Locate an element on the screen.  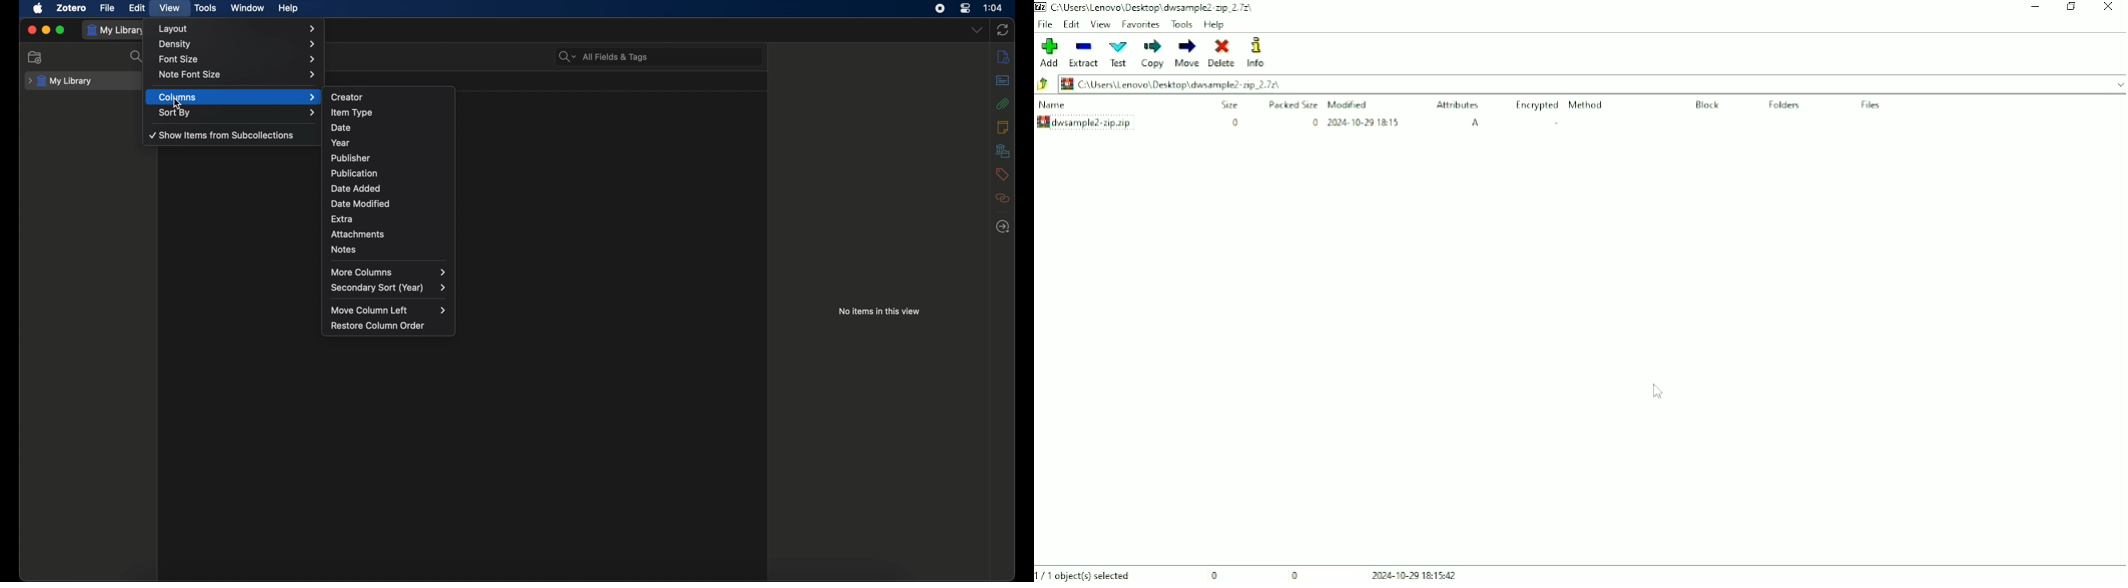
Minimize is located at coordinates (2037, 6).